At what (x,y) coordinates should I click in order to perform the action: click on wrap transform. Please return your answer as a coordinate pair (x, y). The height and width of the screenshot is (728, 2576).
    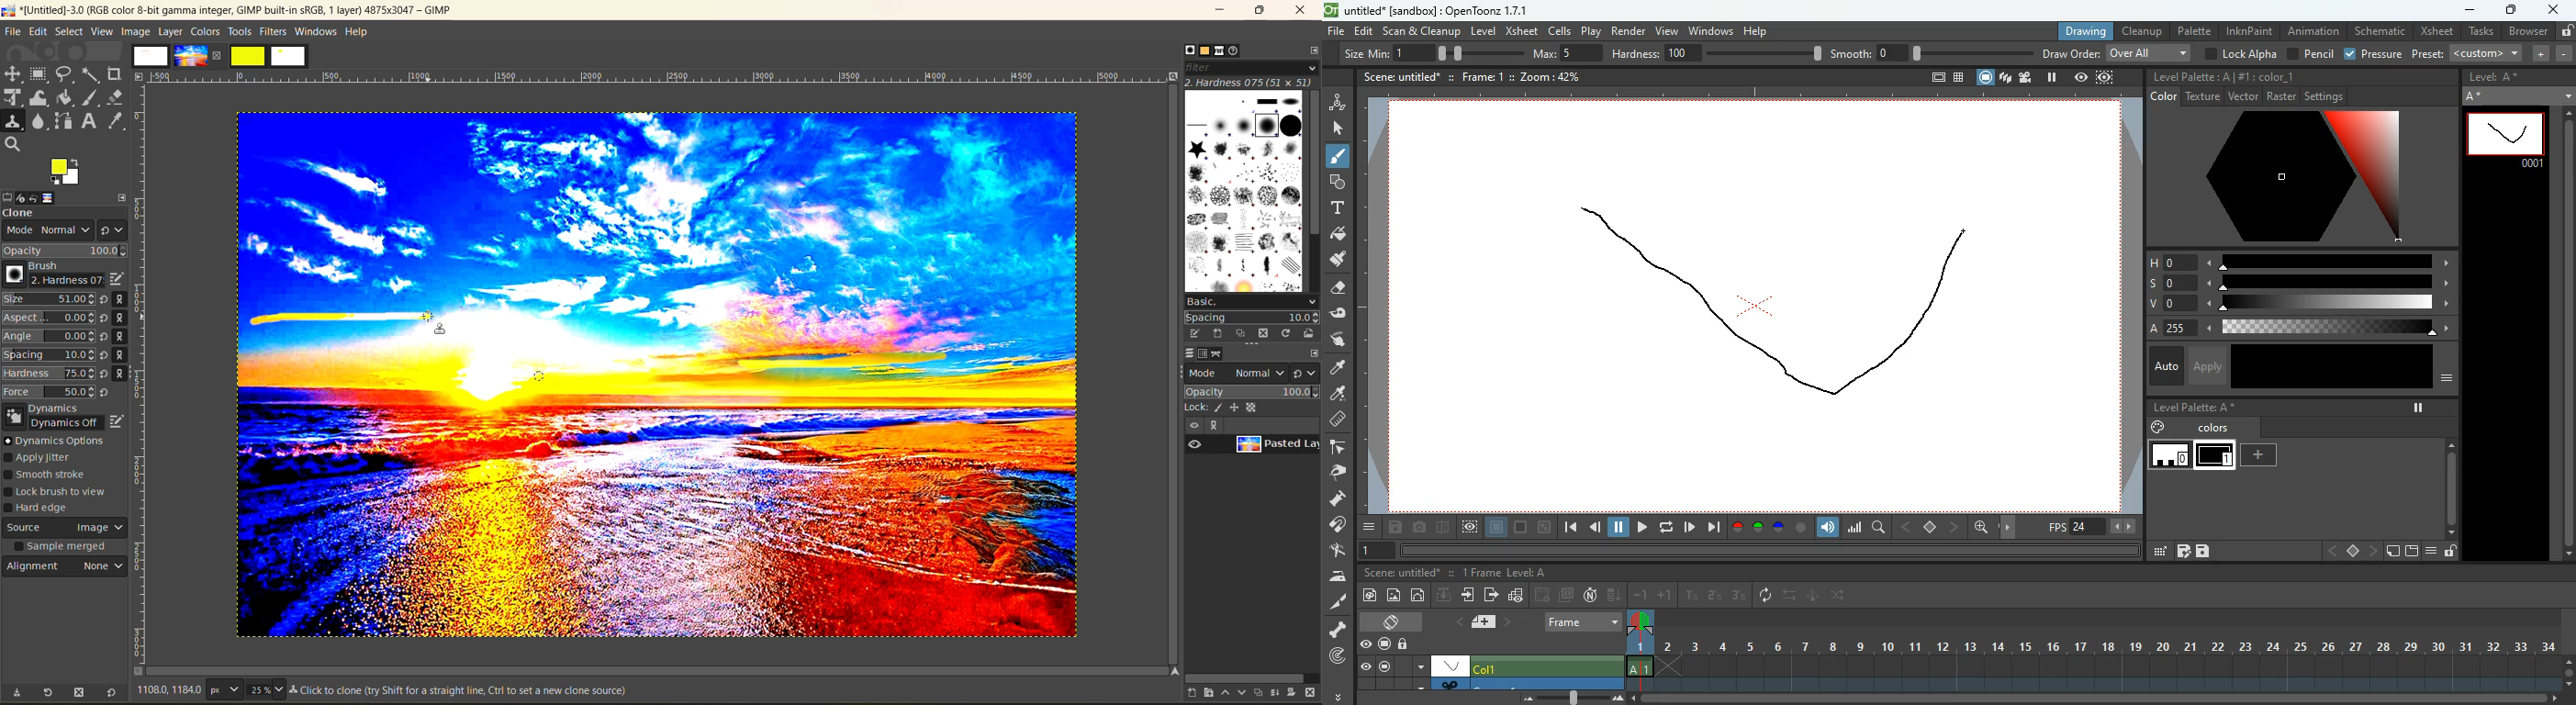
    Looking at the image, I should click on (40, 98).